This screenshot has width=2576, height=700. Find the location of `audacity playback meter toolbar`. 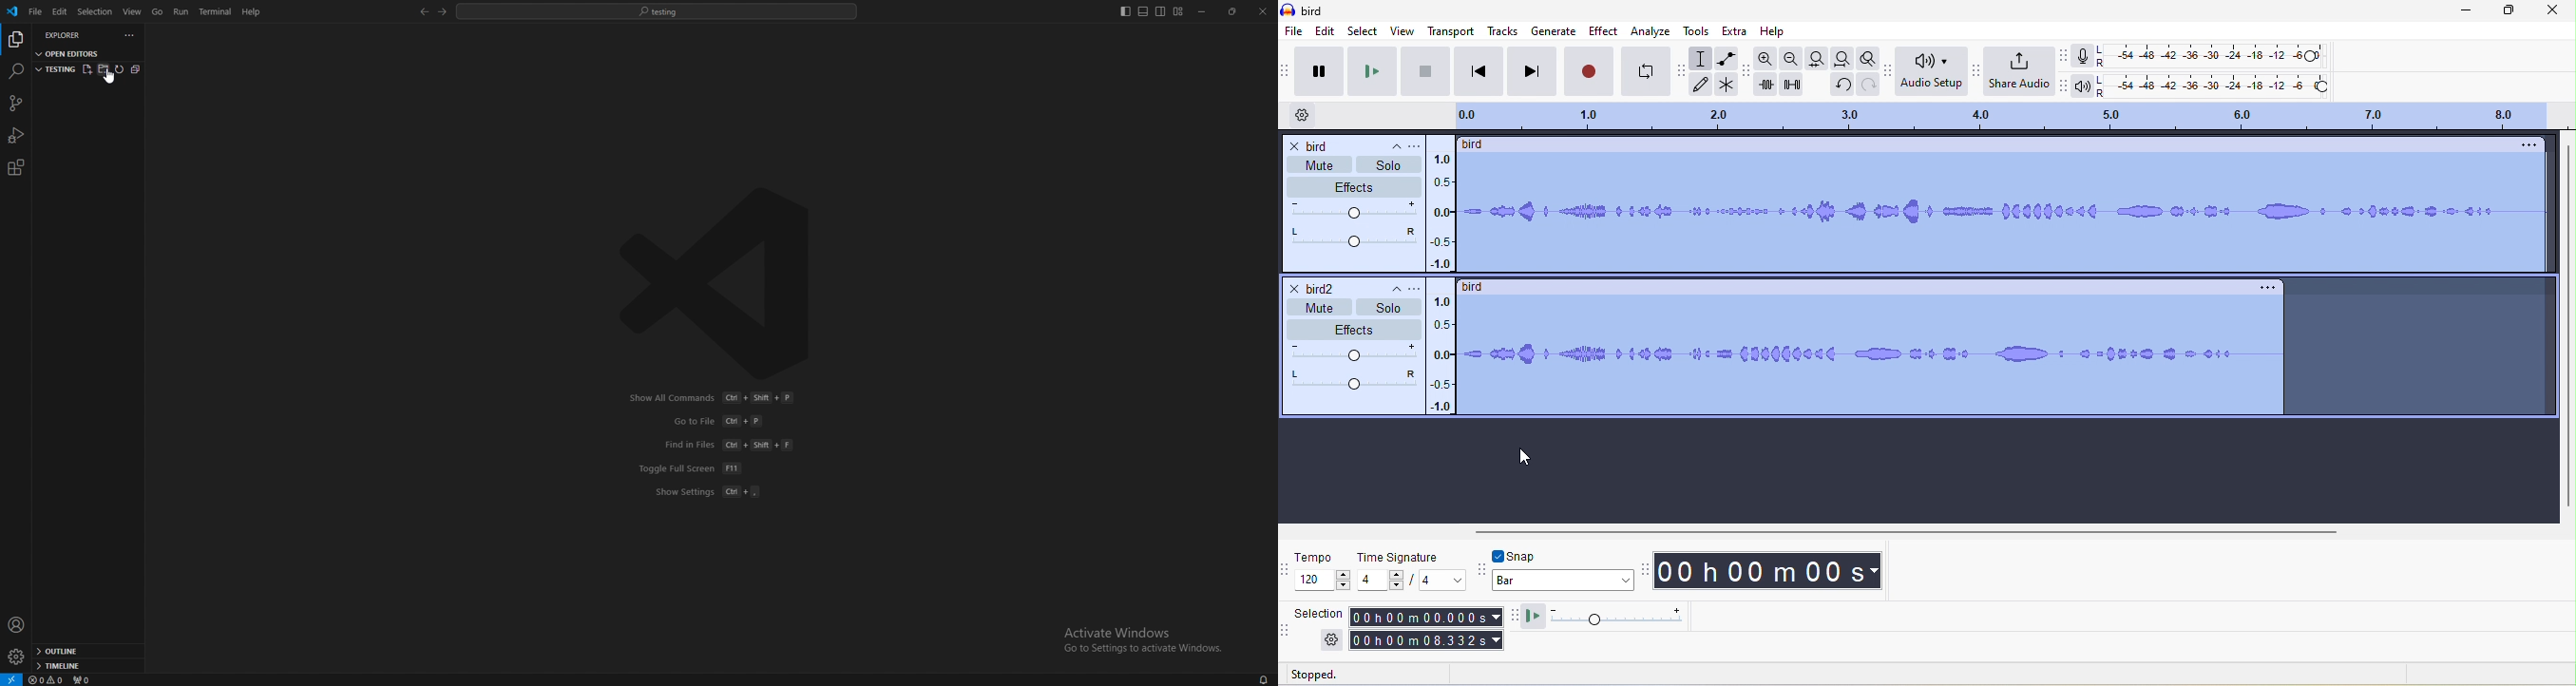

audacity playback meter toolbar is located at coordinates (2066, 86).